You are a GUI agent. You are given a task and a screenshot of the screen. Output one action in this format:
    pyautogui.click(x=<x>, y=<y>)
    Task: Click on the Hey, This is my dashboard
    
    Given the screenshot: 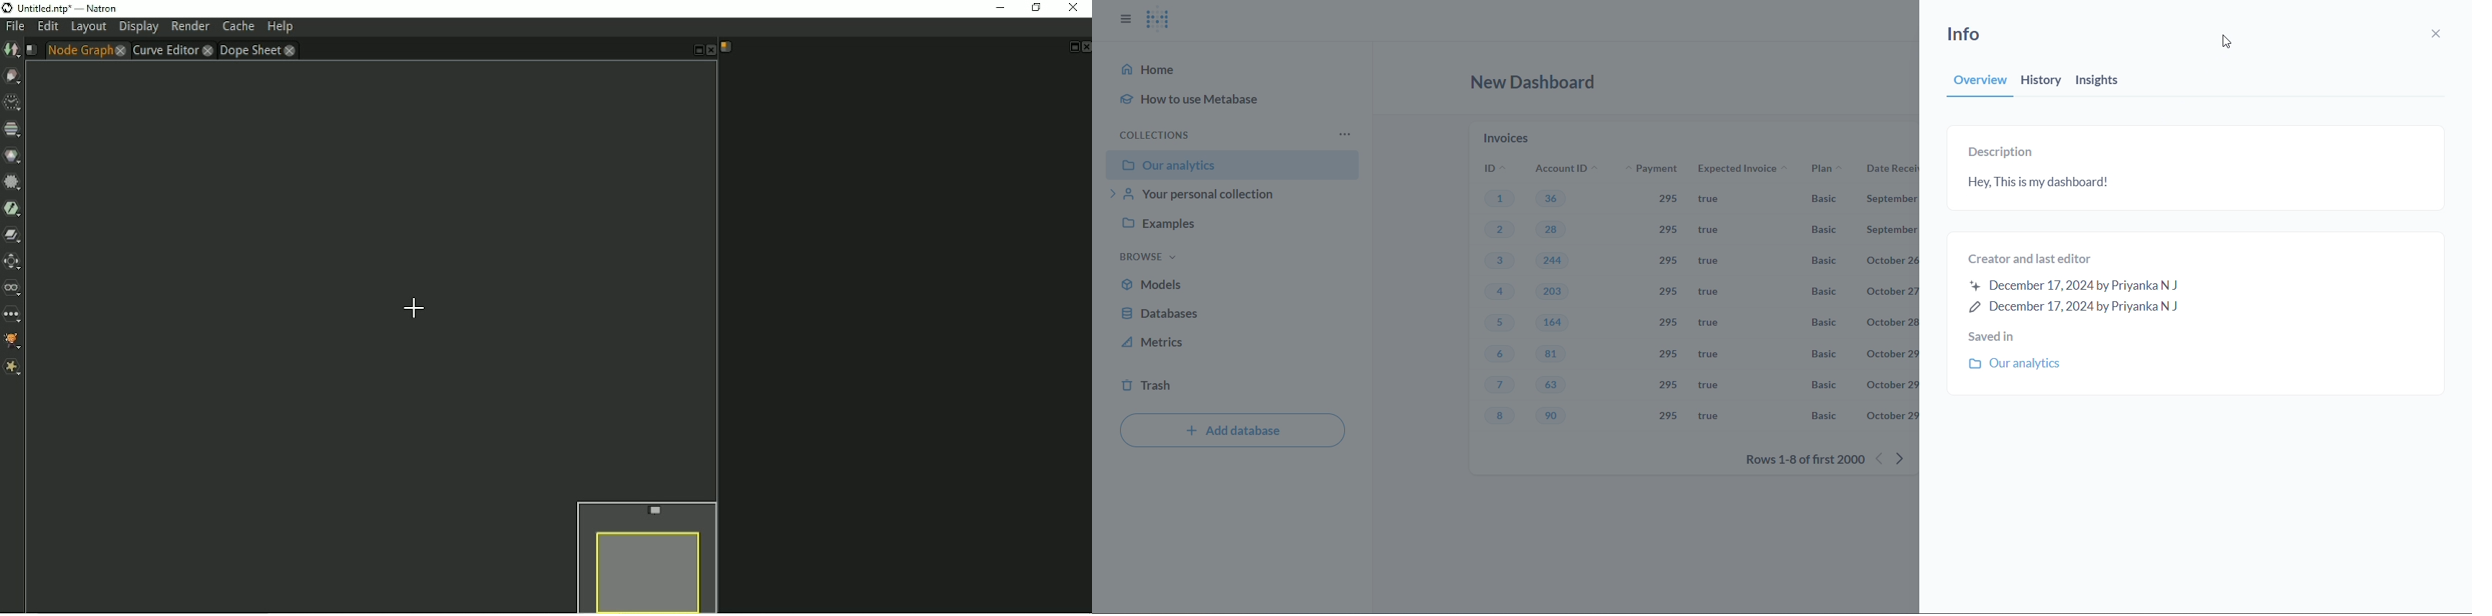 What is the action you would take?
    pyautogui.click(x=2189, y=183)
    